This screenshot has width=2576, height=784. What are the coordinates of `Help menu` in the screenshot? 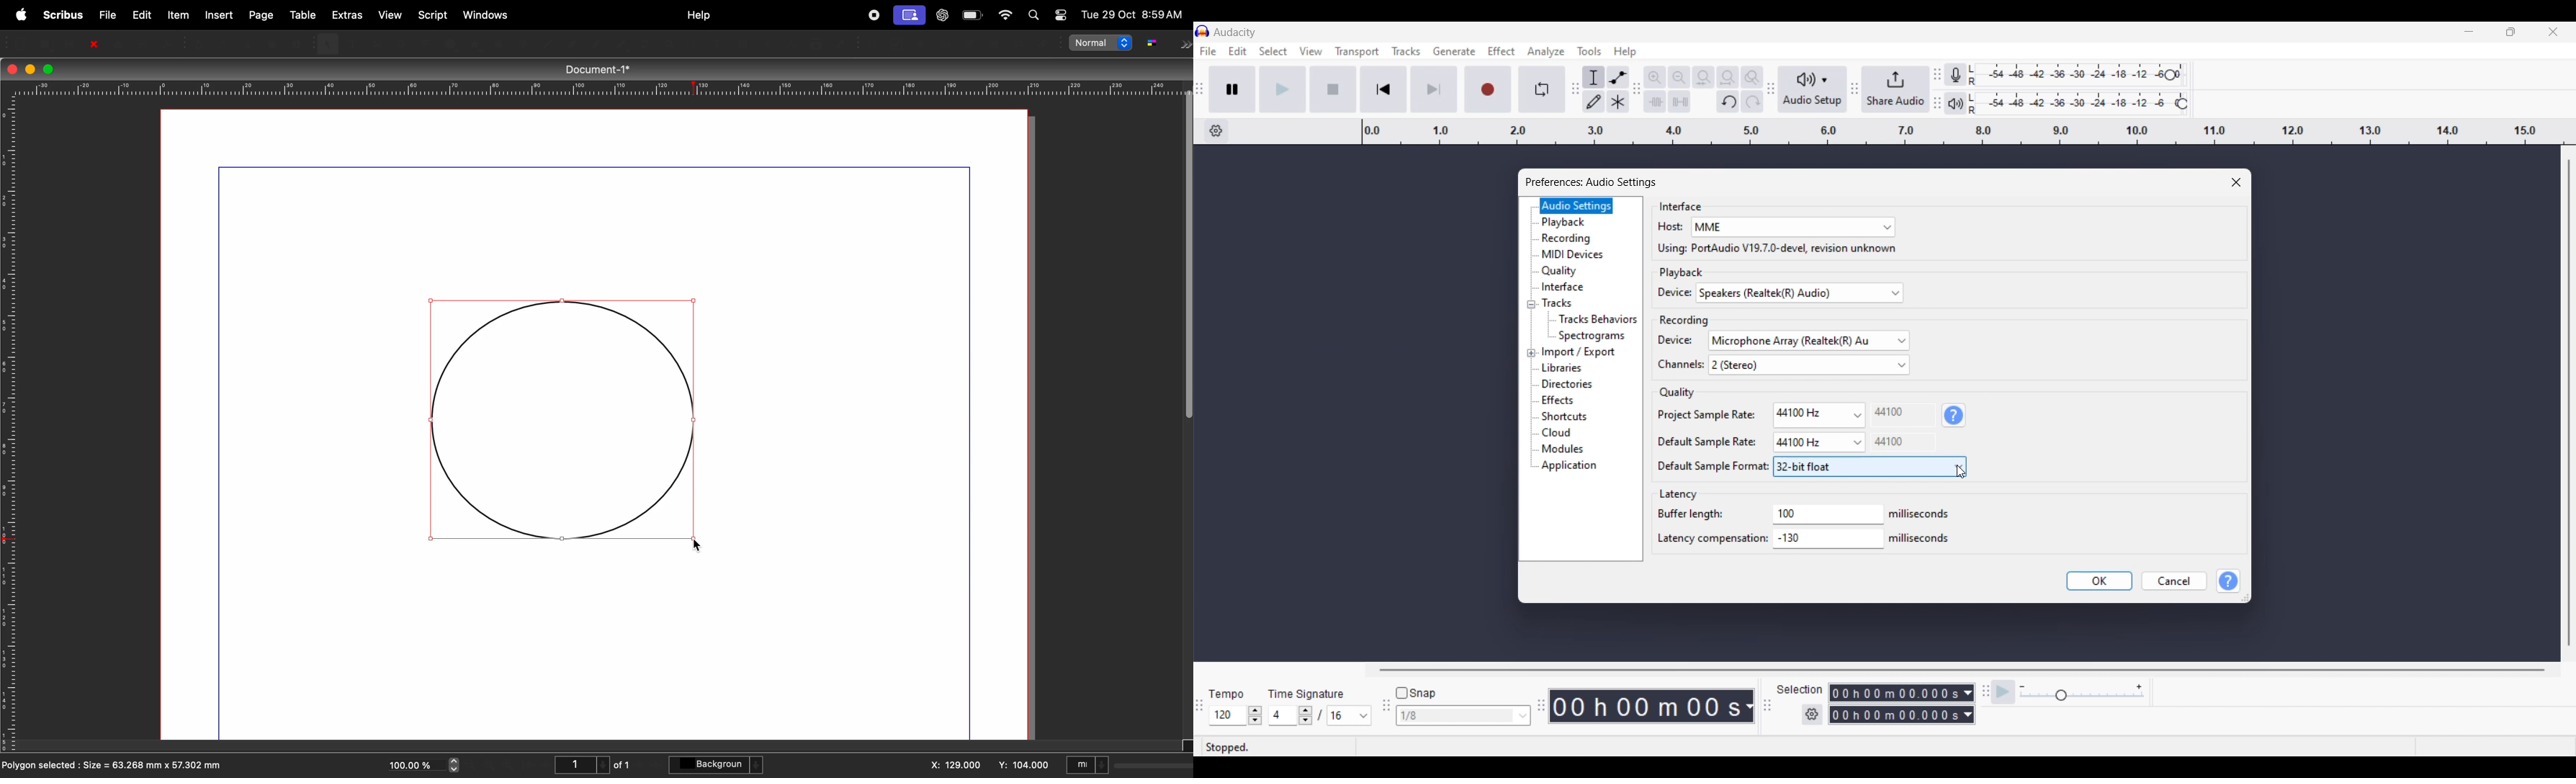 It's located at (1625, 52).